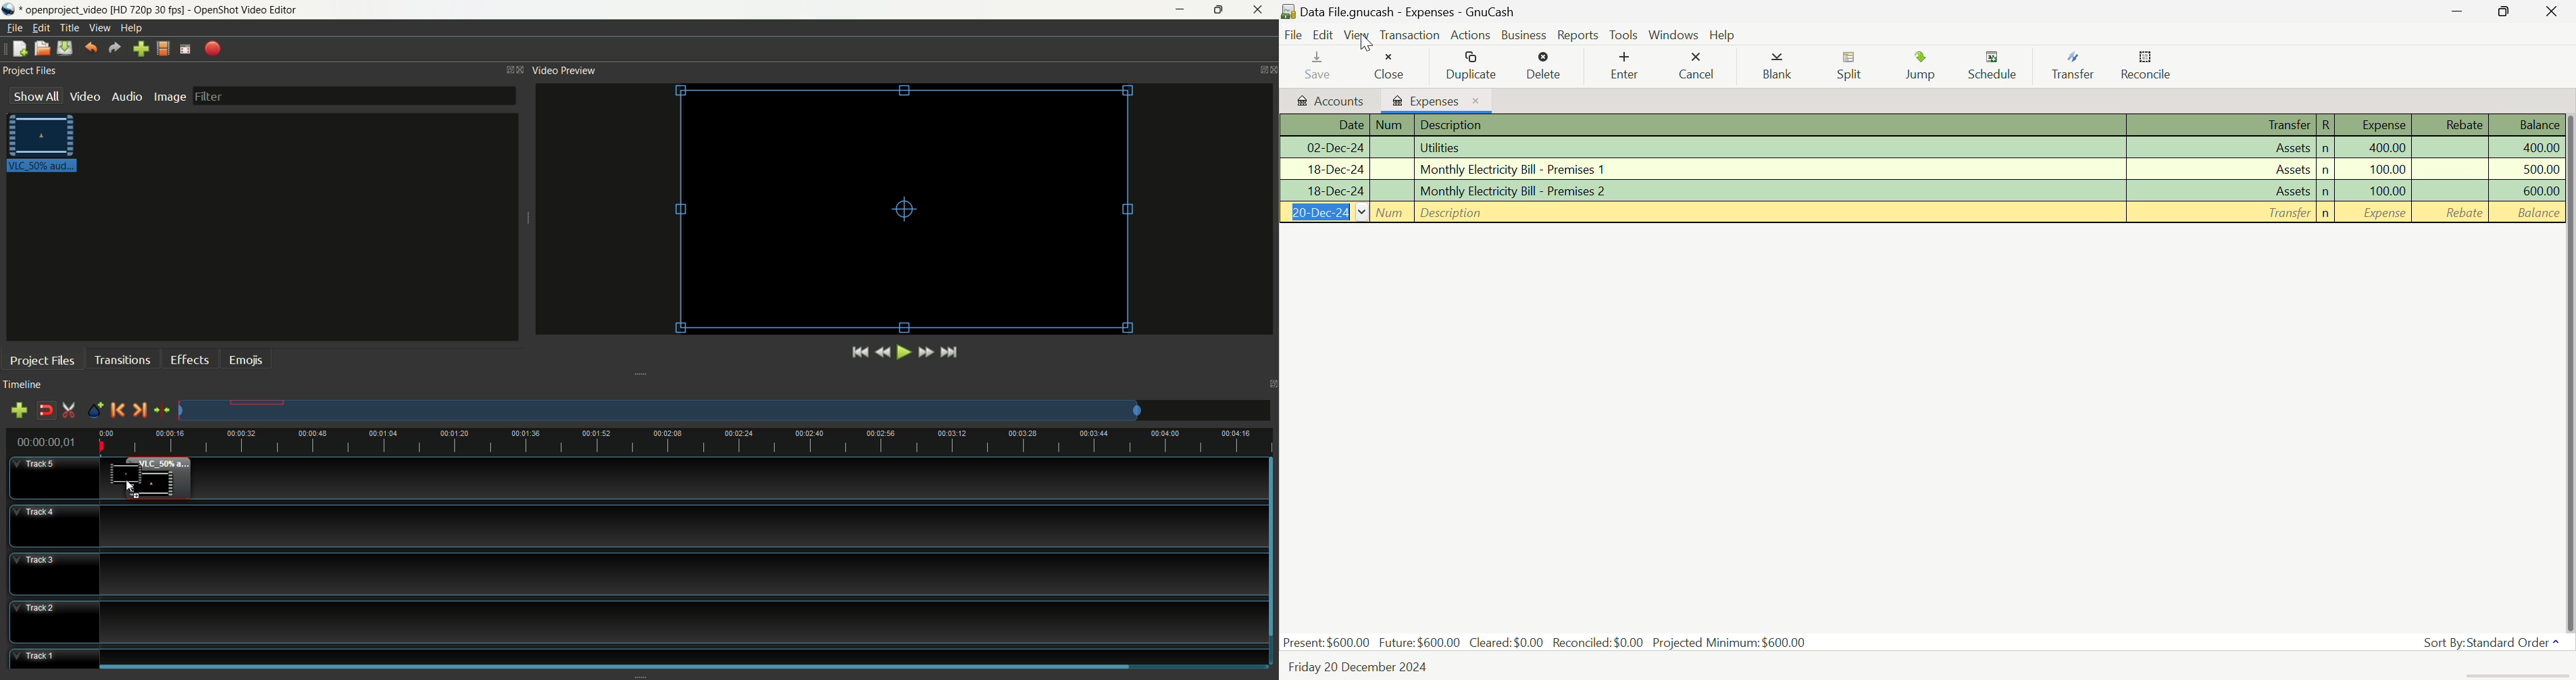 The image size is (2576, 700). What do you see at coordinates (139, 410) in the screenshot?
I see `next marker` at bounding box center [139, 410].